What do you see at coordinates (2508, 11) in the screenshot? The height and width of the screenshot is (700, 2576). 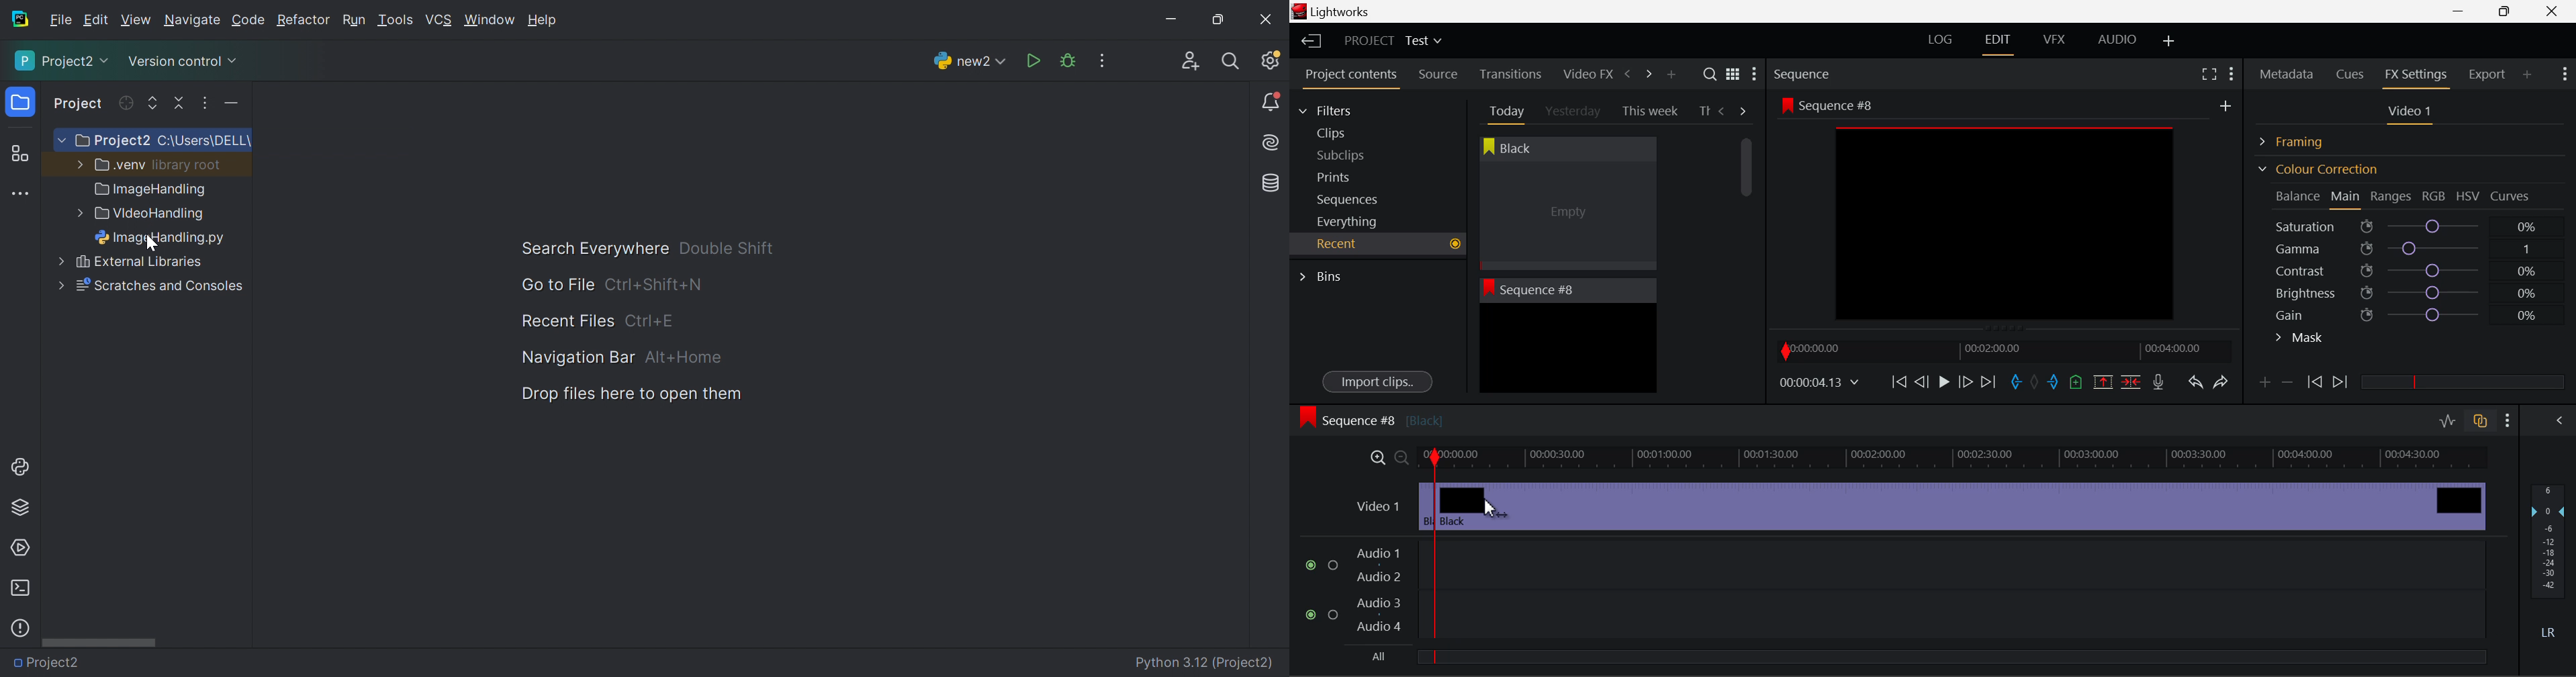 I see `Minimize` at bounding box center [2508, 11].